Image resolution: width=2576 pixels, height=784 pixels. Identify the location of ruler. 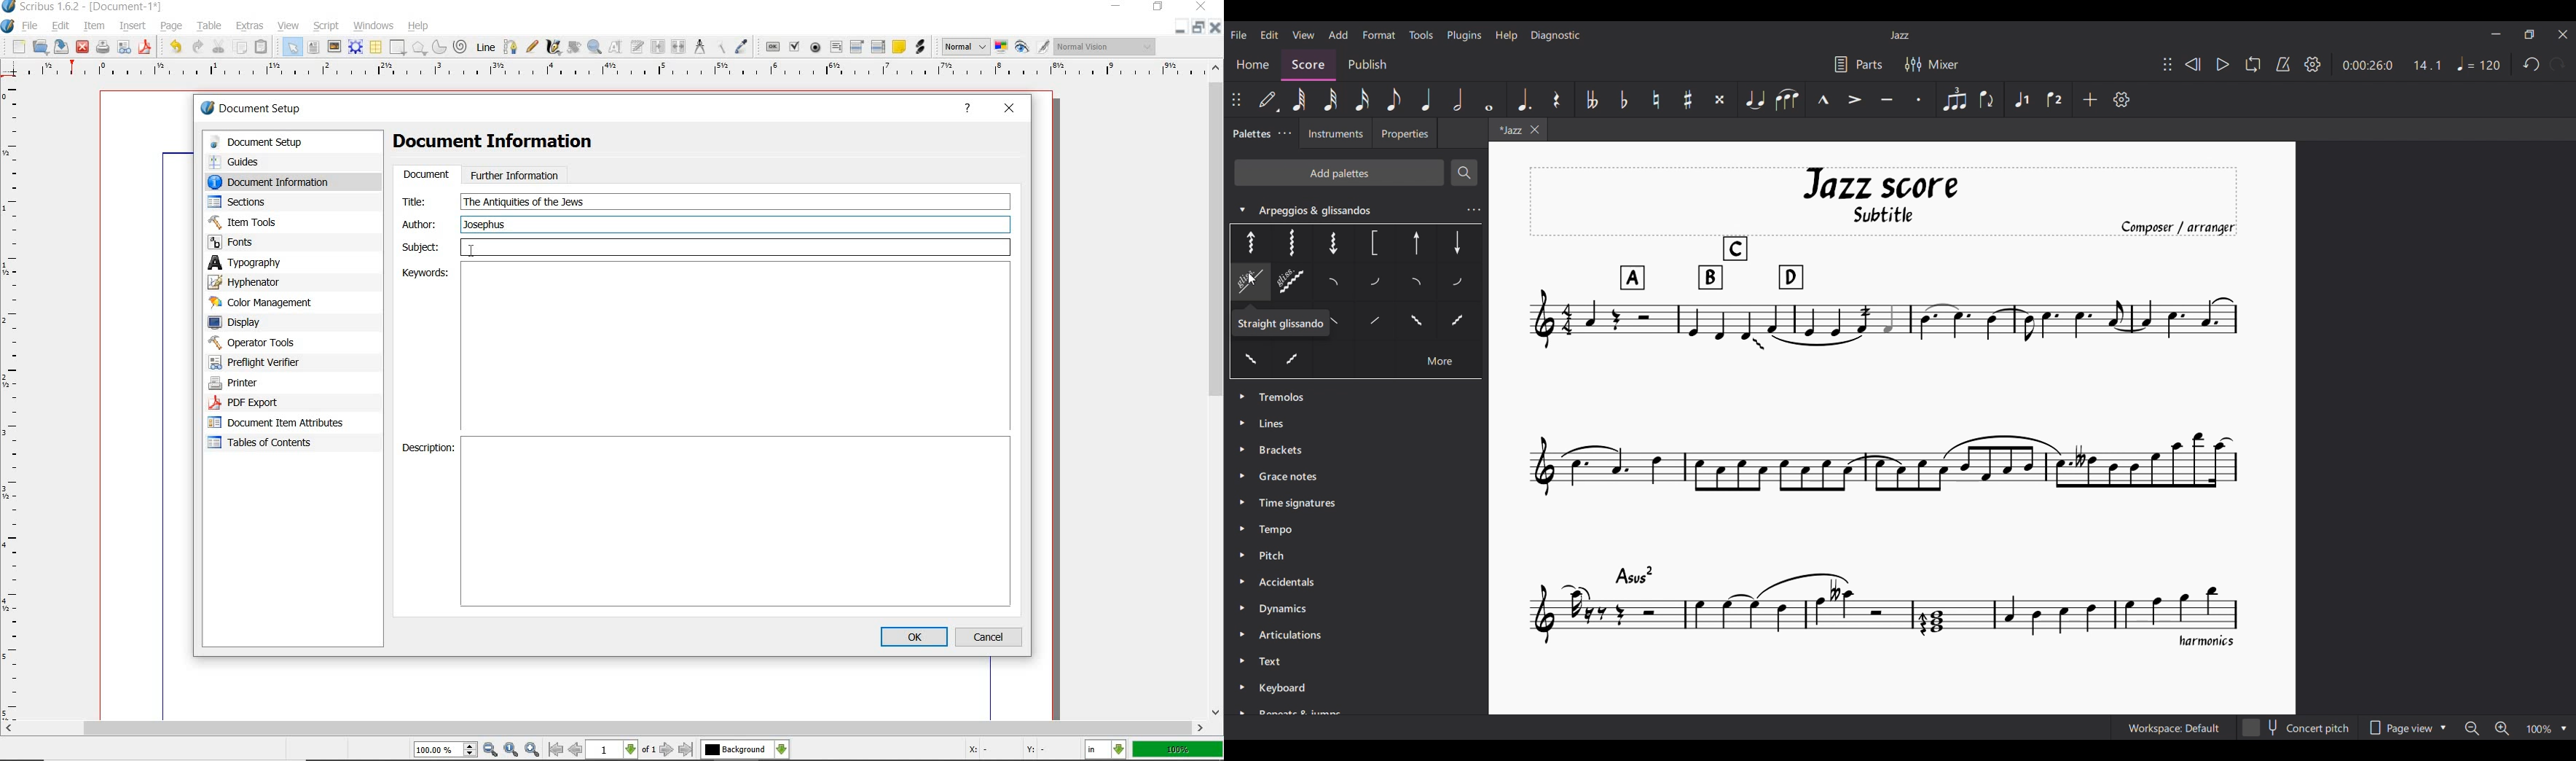
(15, 399).